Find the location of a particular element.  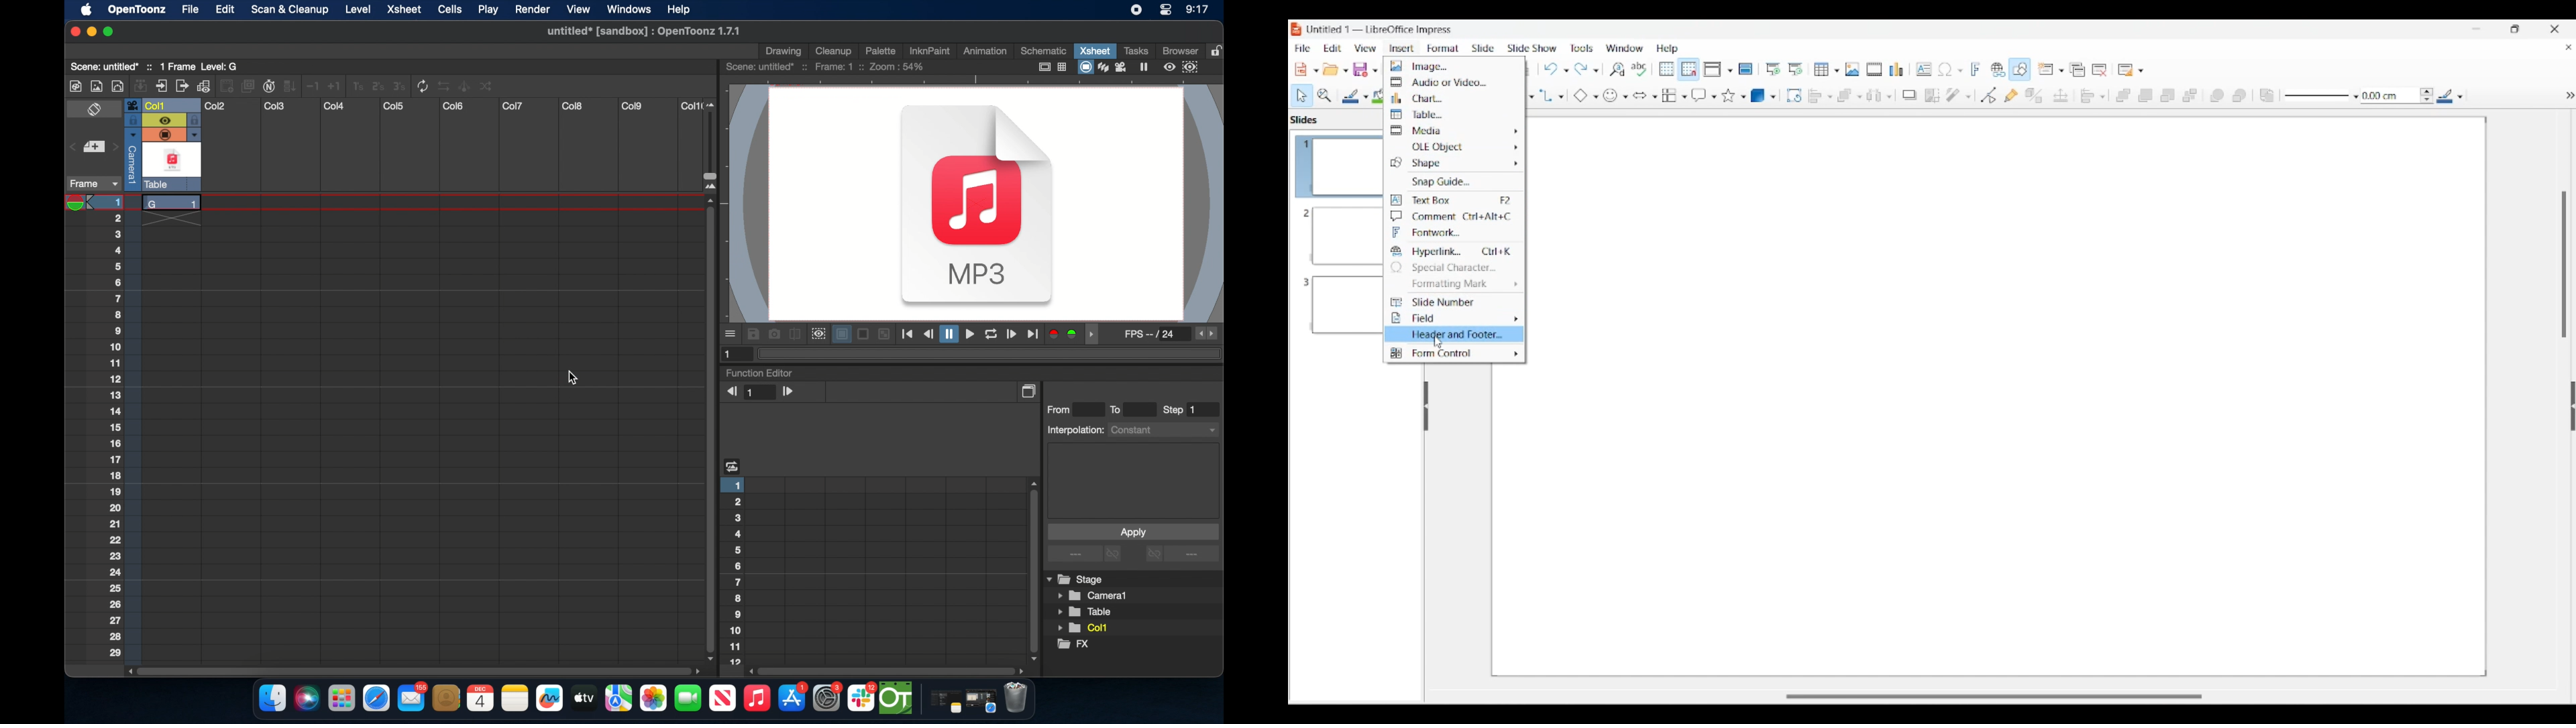

Audio or Video is located at coordinates (1454, 82).